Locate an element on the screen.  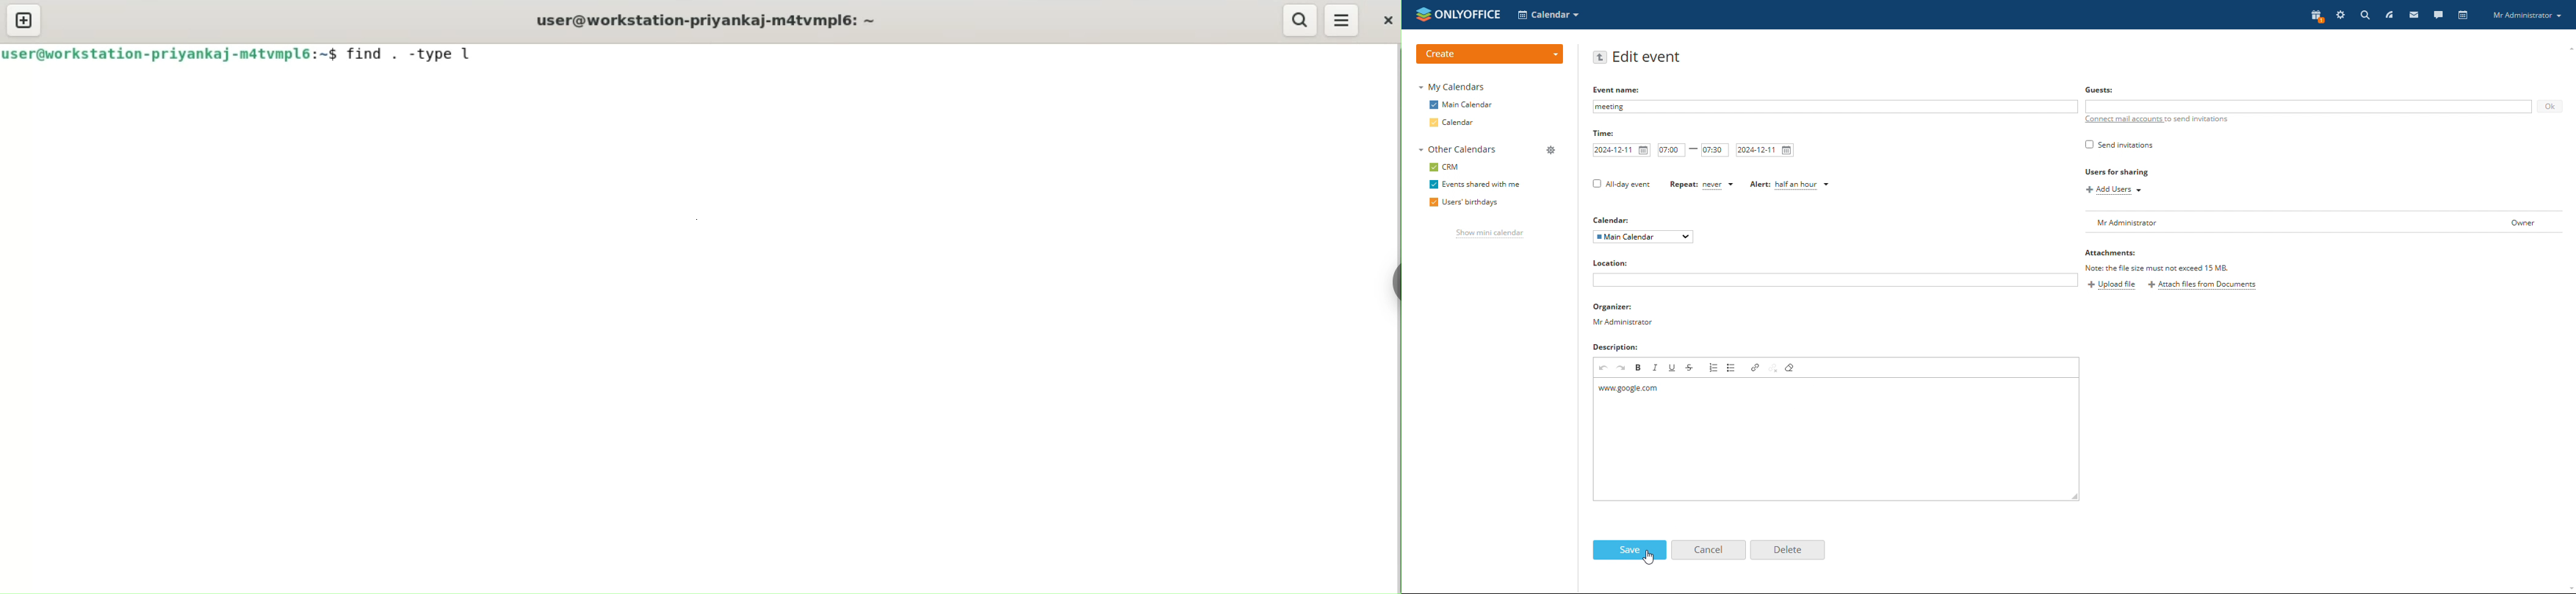
add location is located at coordinates (1835, 279).